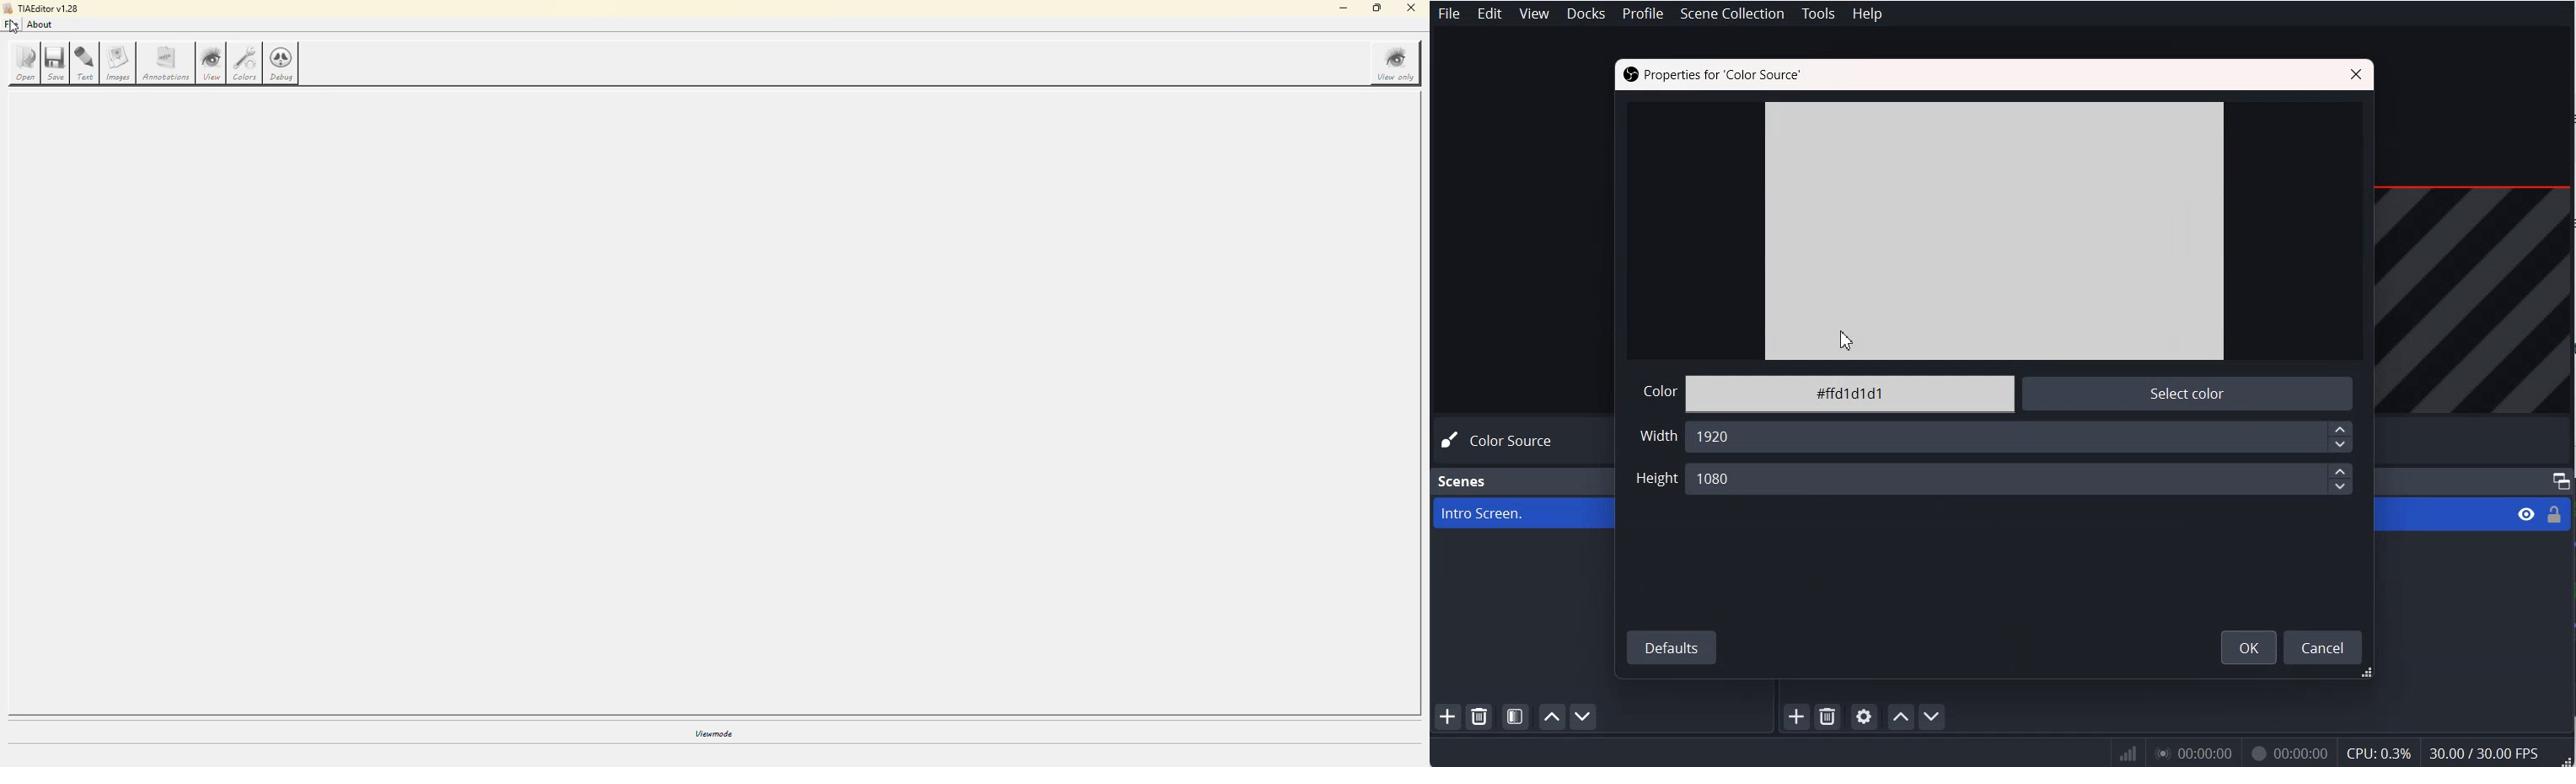 The width and height of the screenshot is (2576, 784). Describe the element at coordinates (1519, 512) in the screenshot. I see `Intro Screen ` at that location.